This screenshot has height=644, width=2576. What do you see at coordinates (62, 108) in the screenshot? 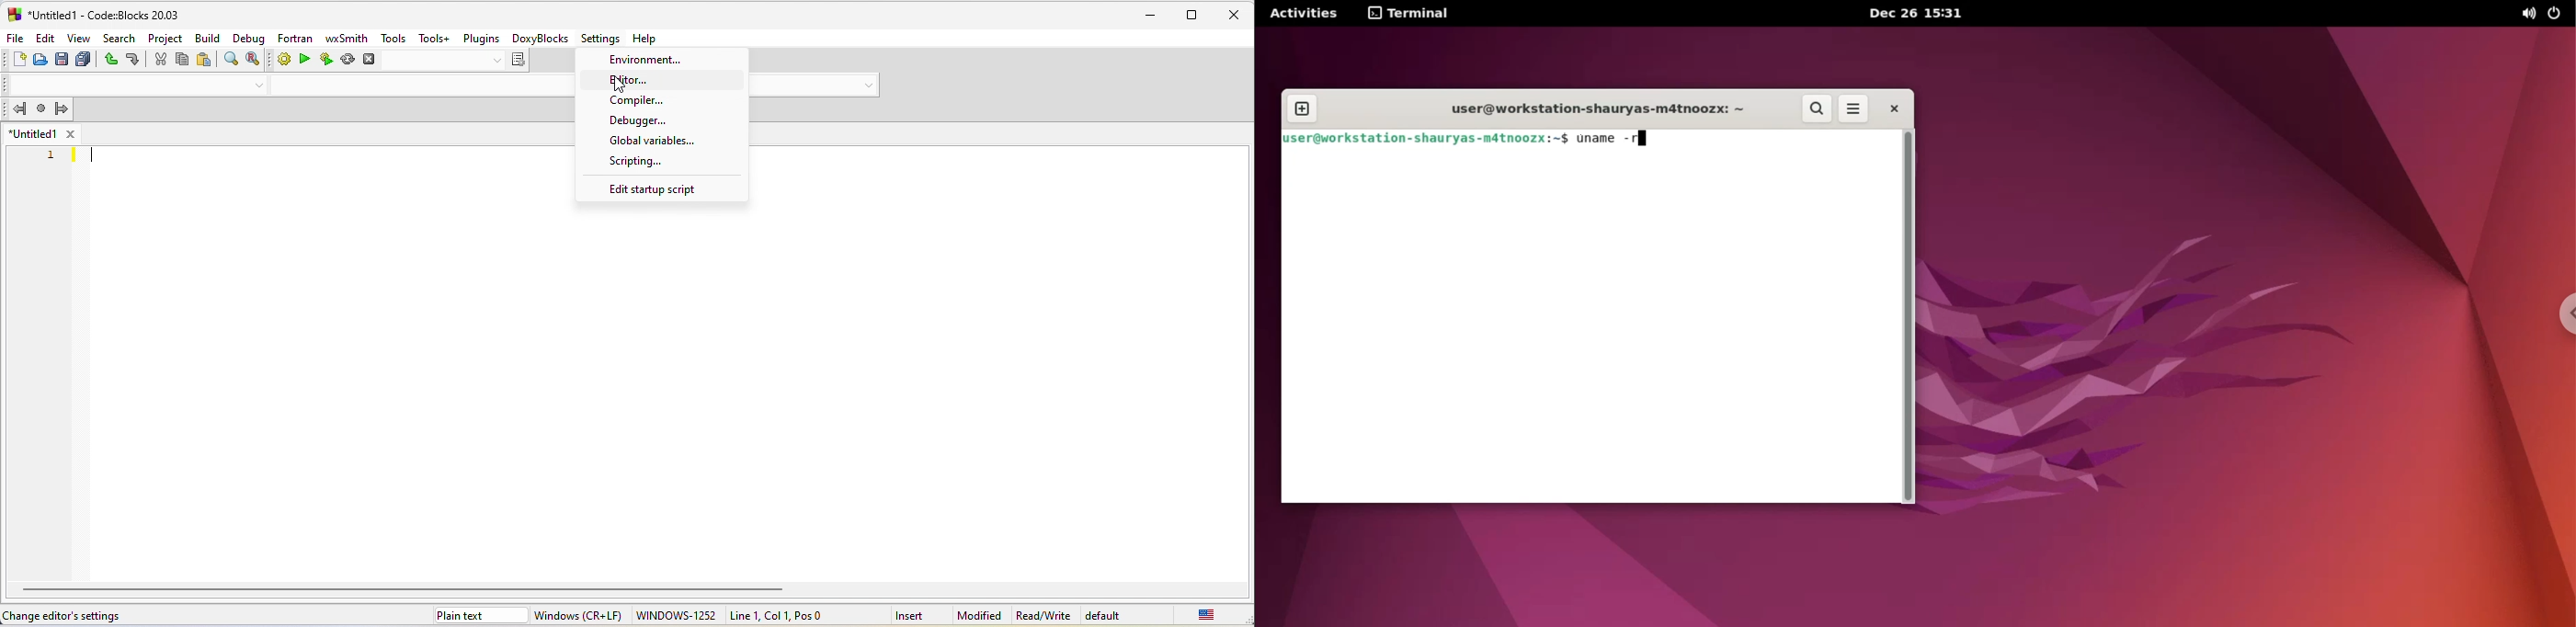
I see `jump forward` at bounding box center [62, 108].